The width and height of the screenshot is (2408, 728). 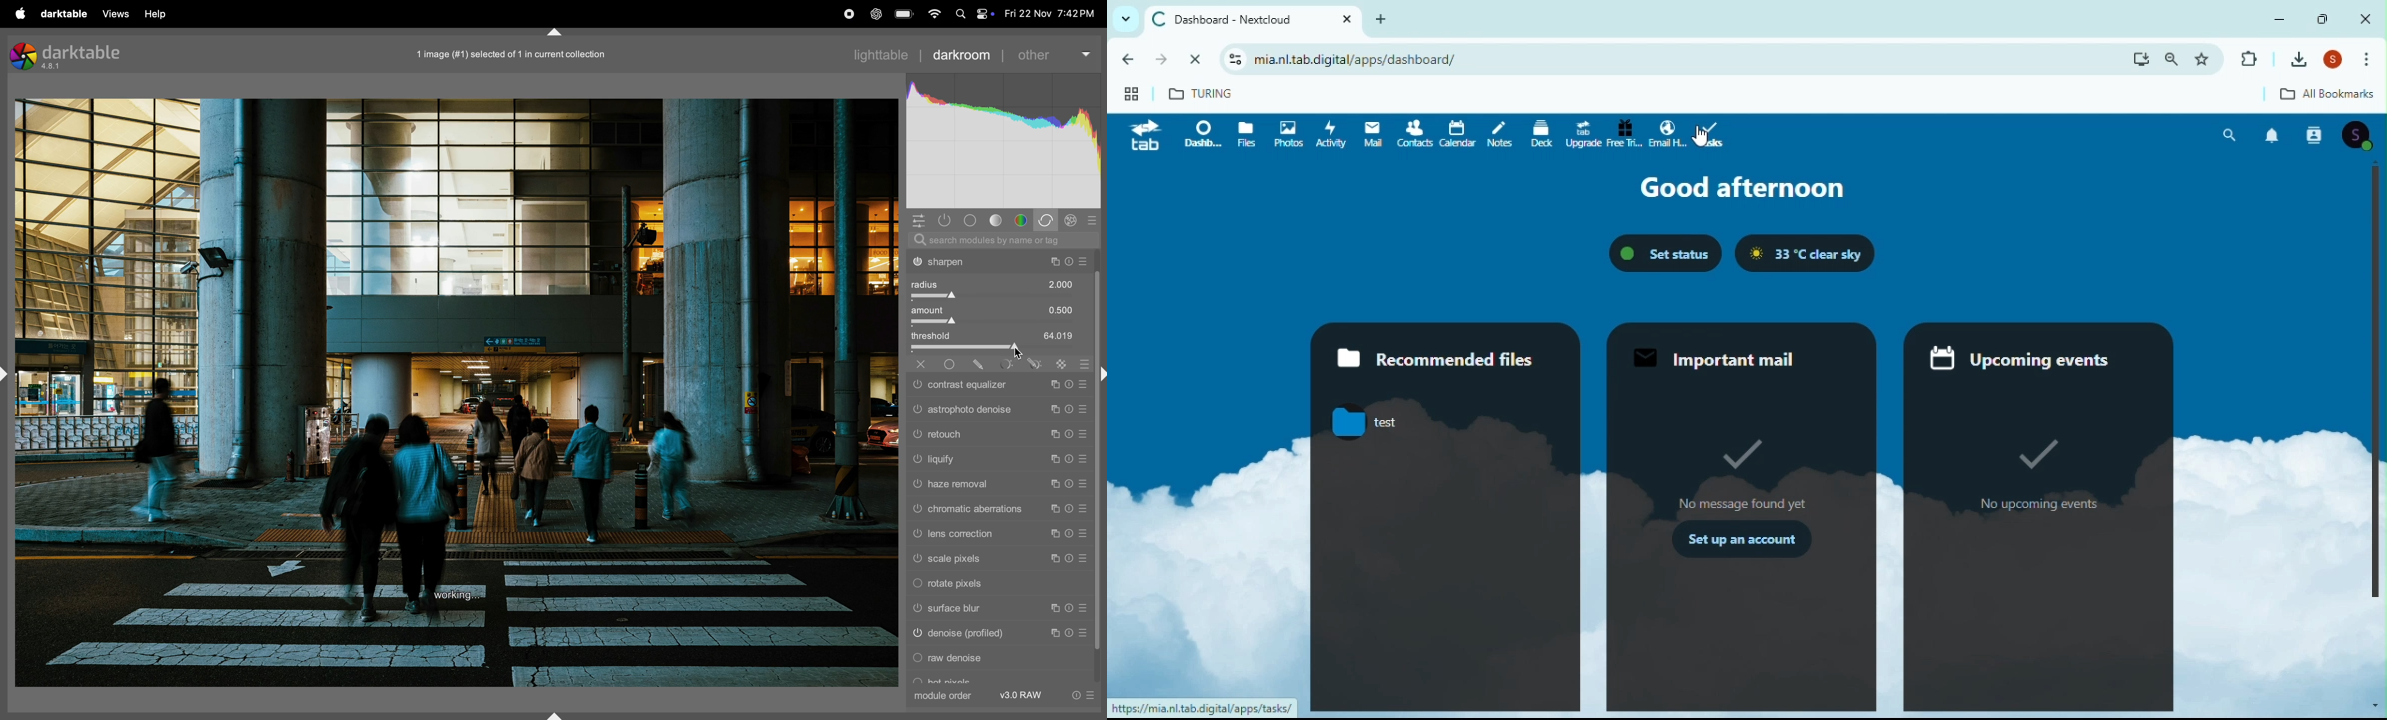 I want to click on download, so click(x=2141, y=59).